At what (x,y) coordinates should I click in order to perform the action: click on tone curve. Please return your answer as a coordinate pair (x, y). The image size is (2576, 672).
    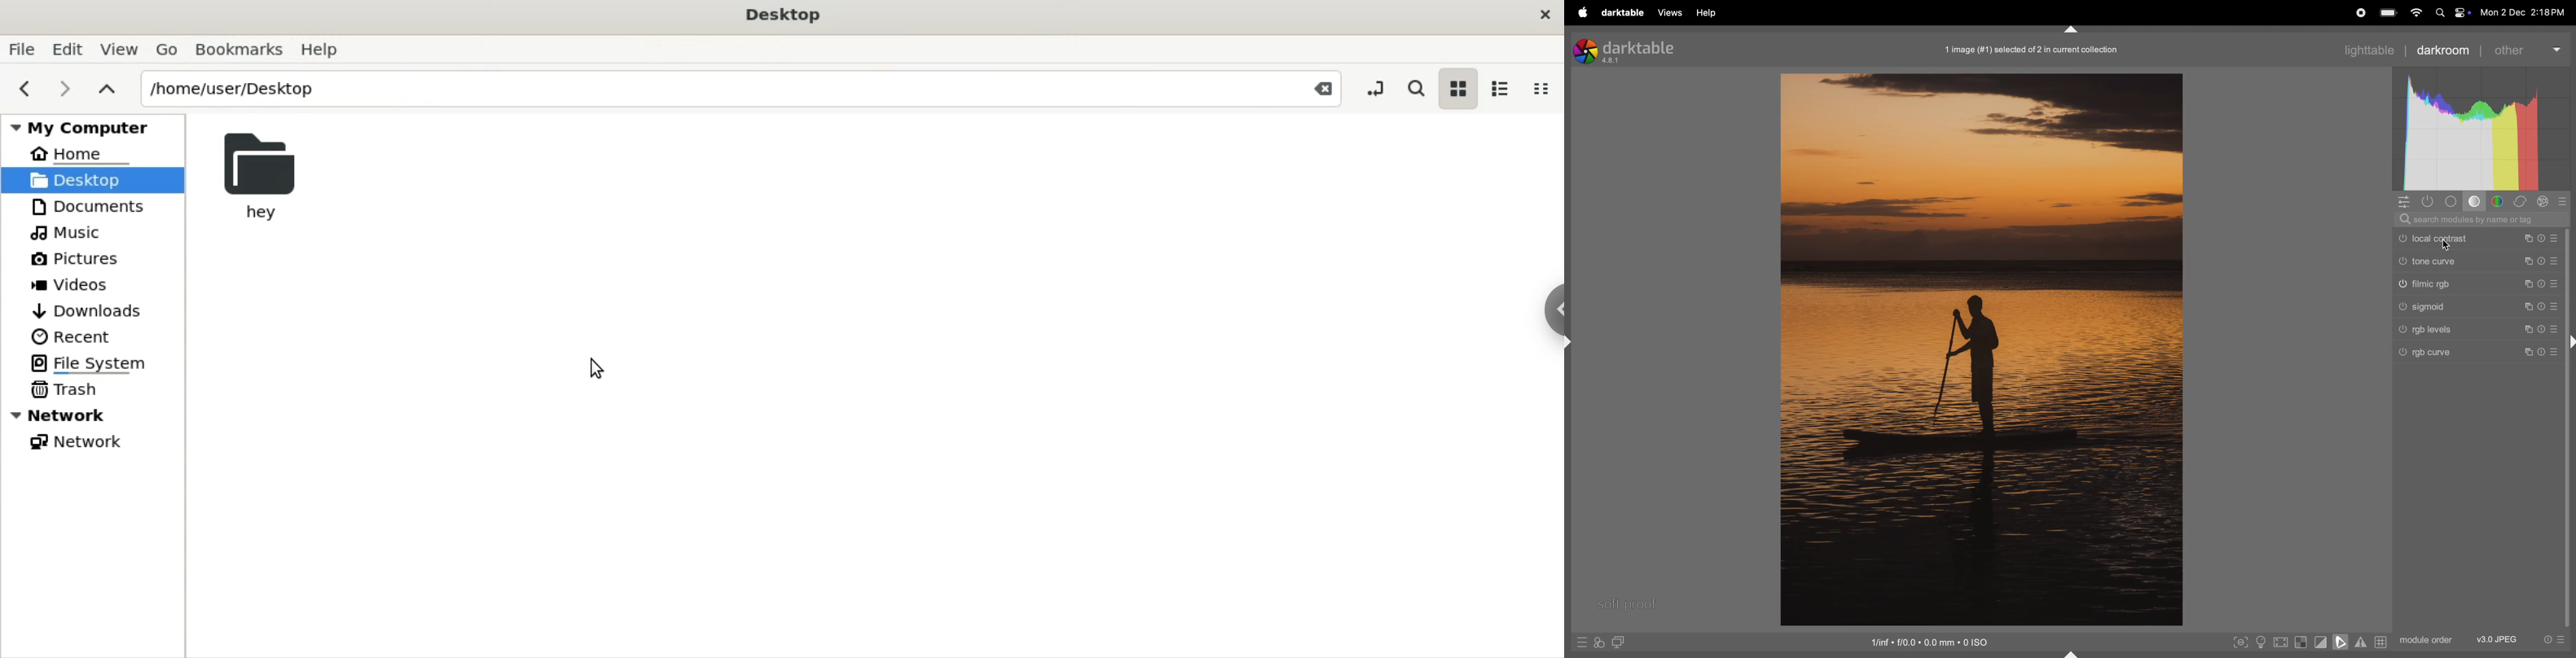
    Looking at the image, I should click on (2477, 261).